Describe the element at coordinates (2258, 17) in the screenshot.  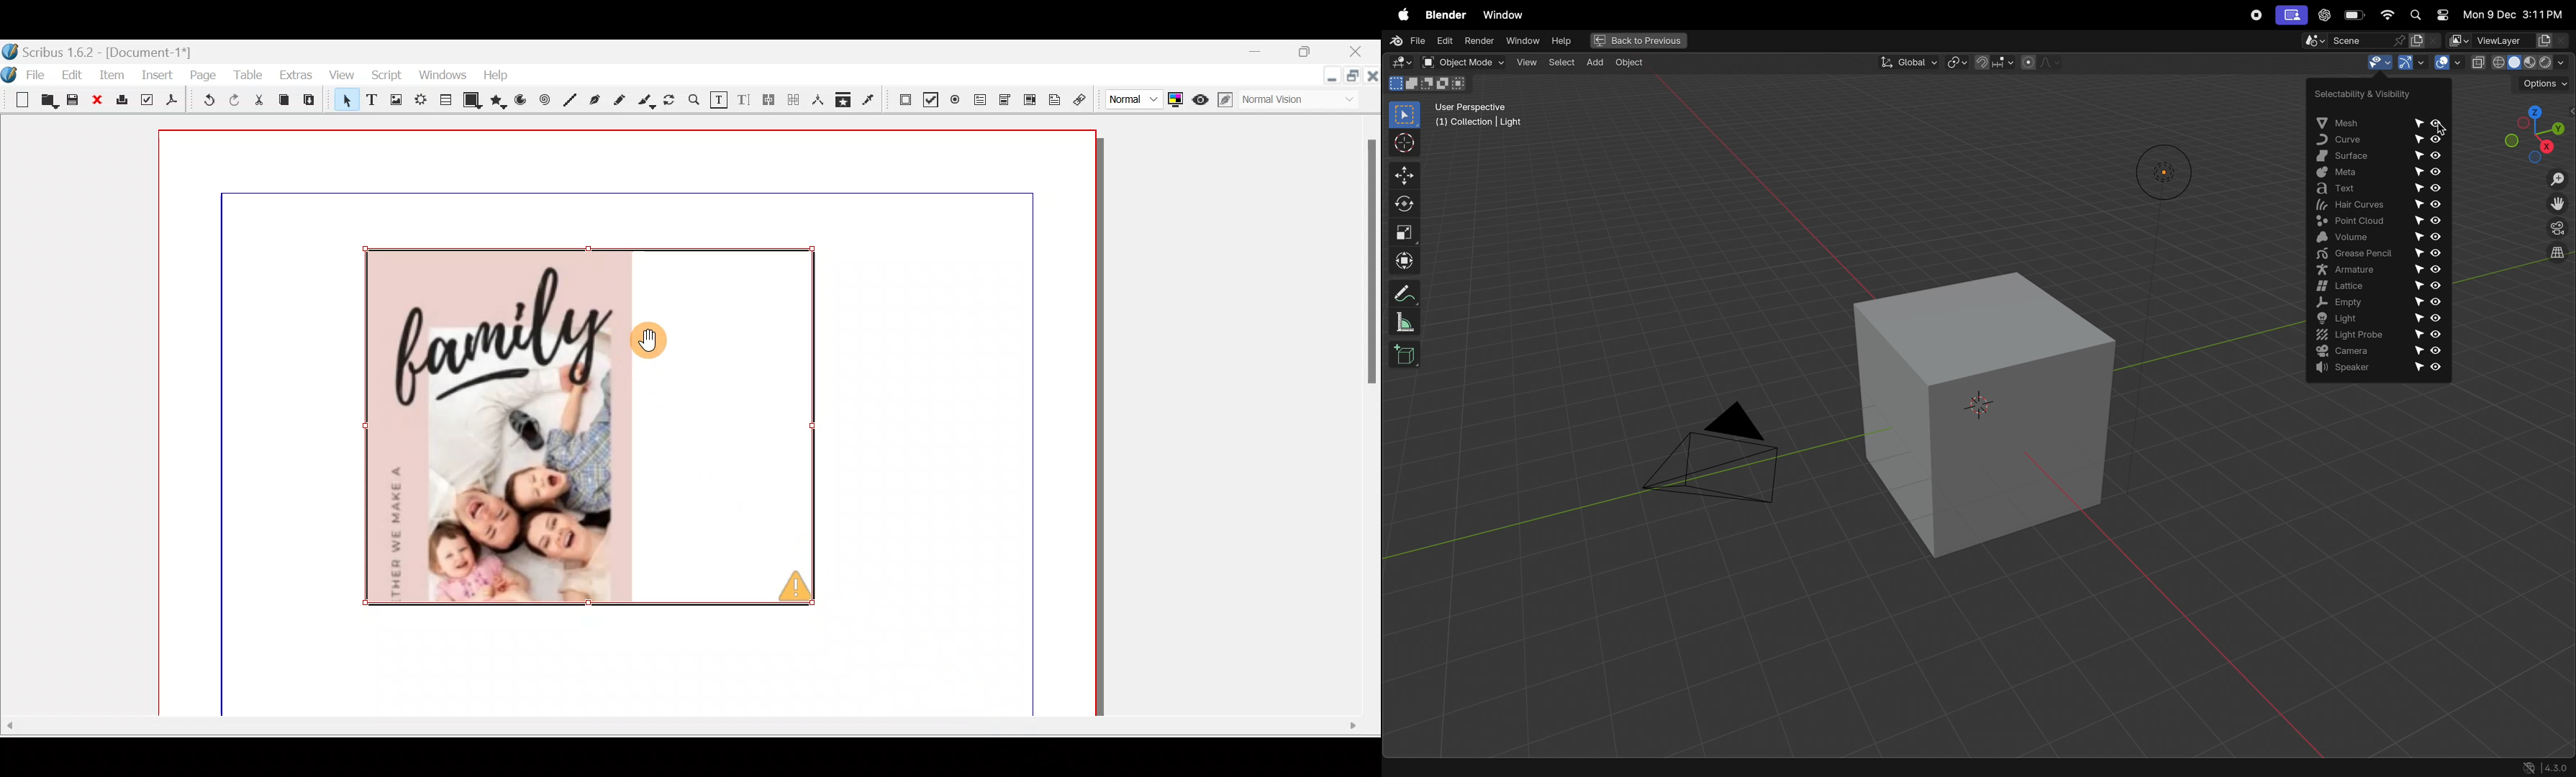
I see `recorder` at that location.